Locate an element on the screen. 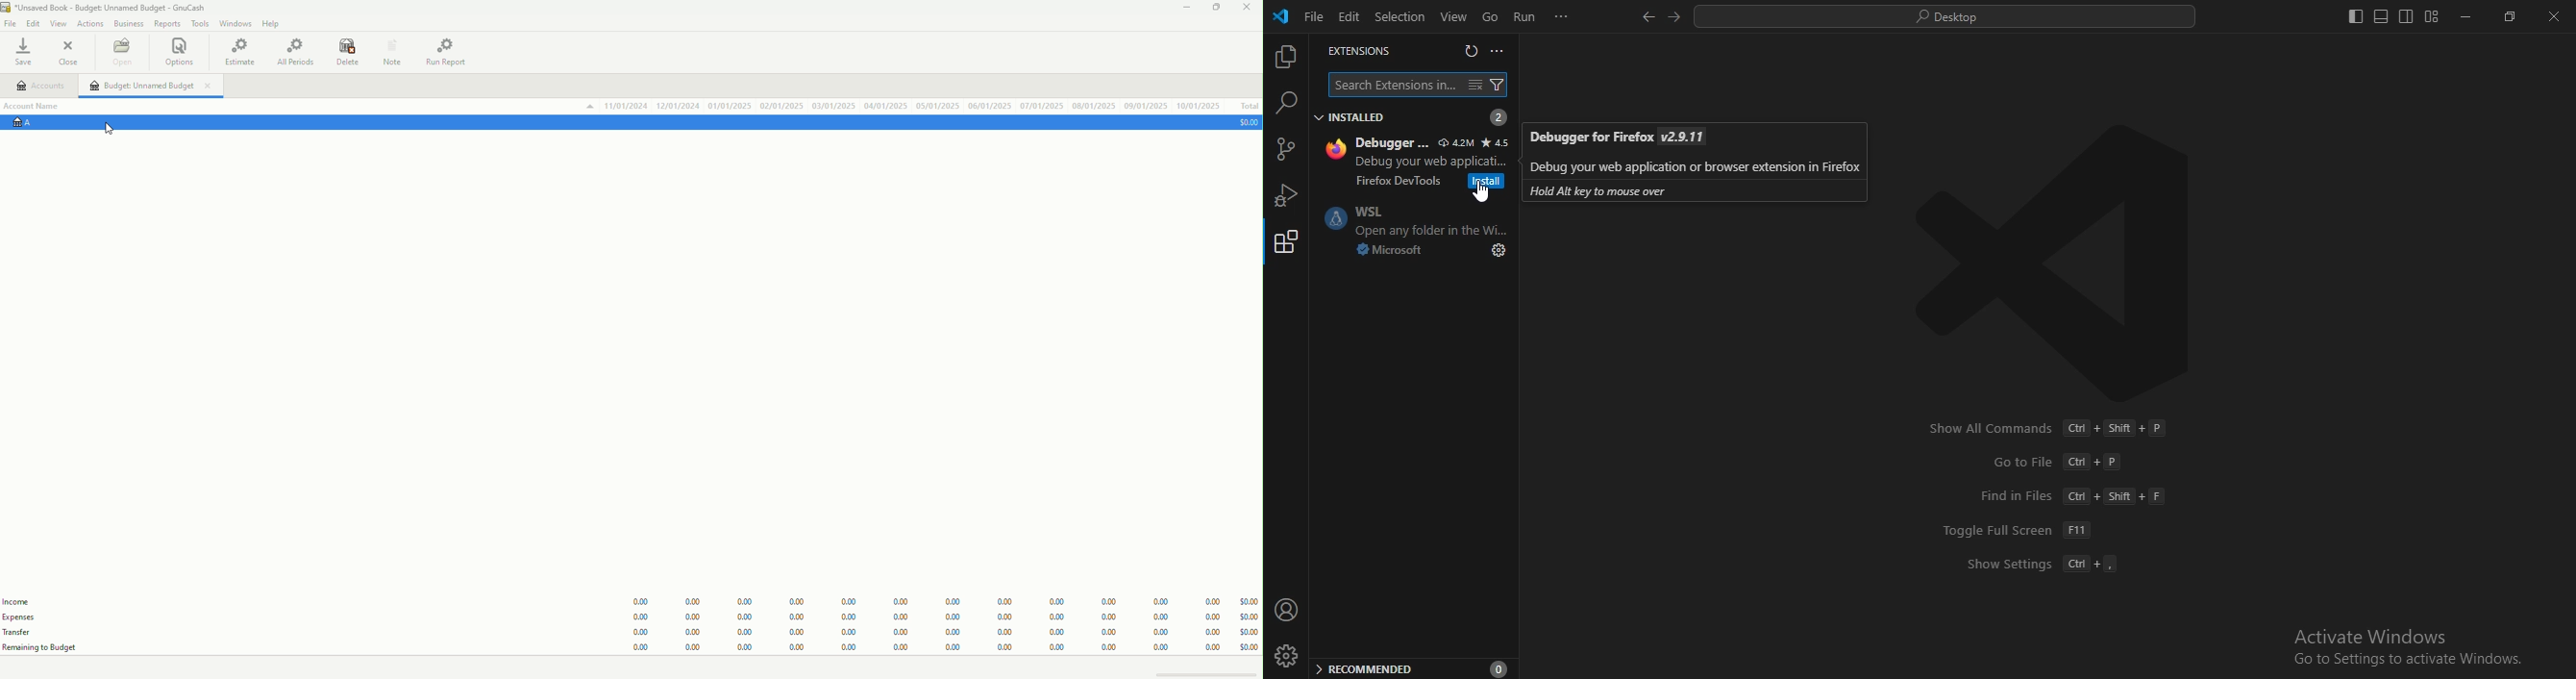  Date range is located at coordinates (923, 105).